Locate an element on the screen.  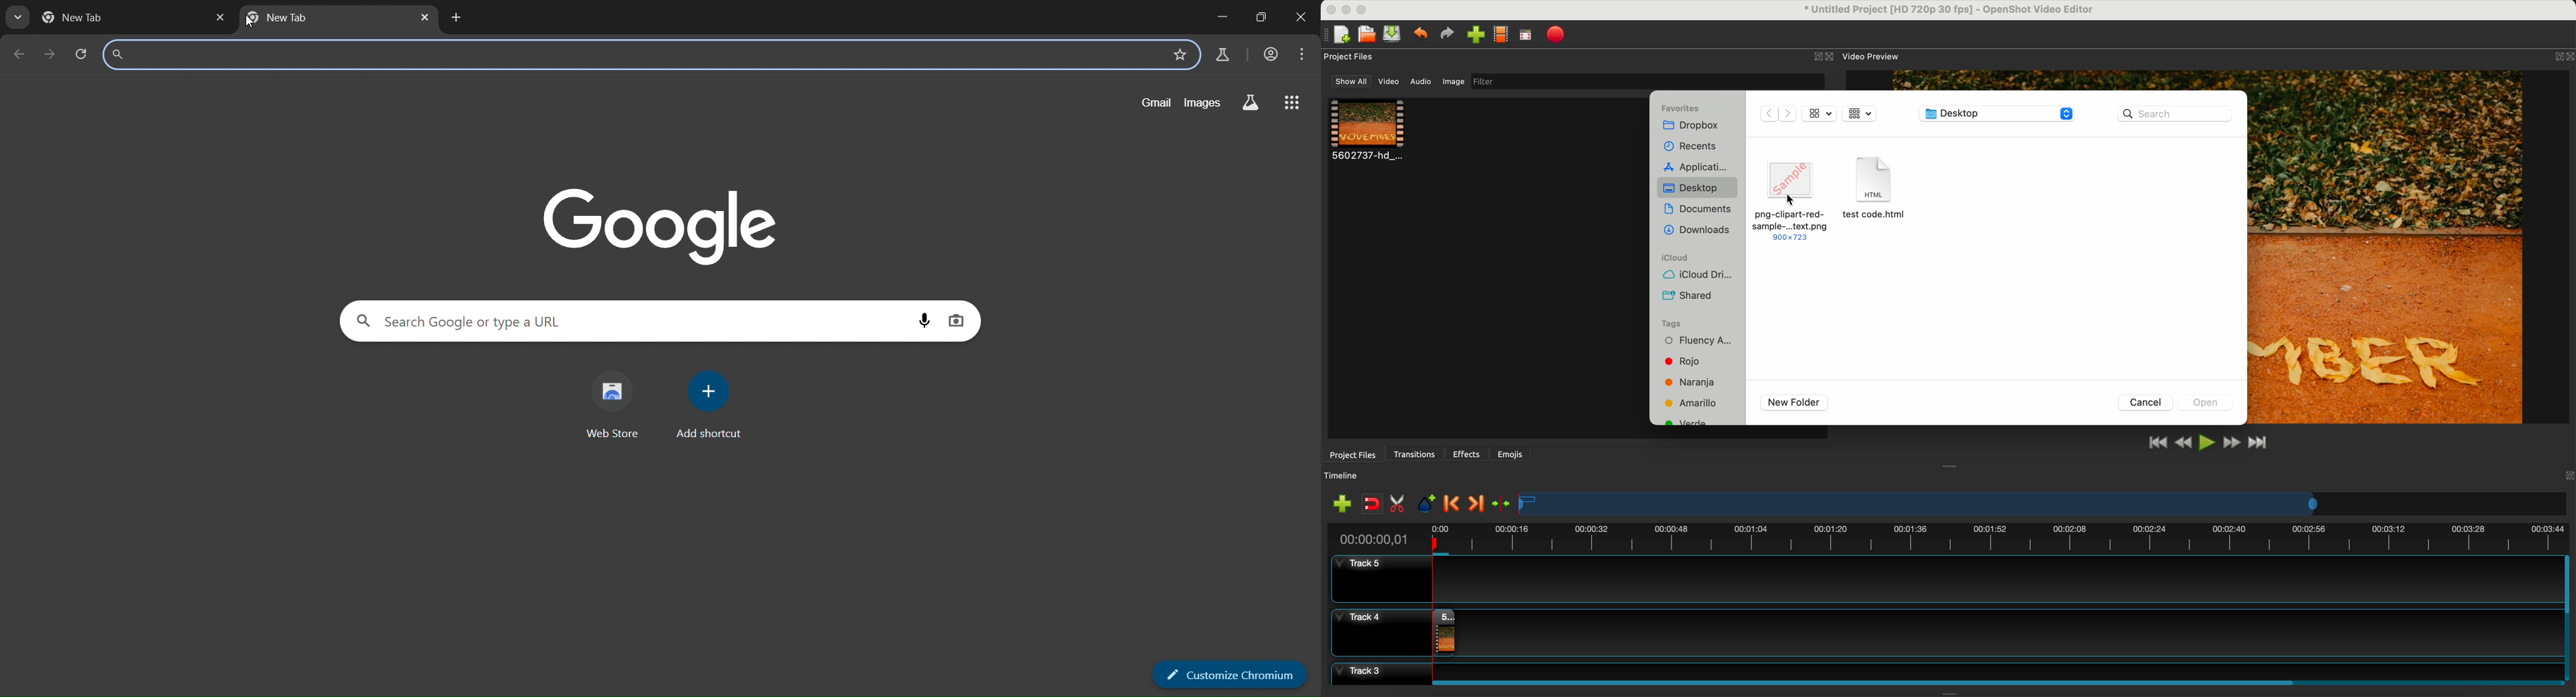
search tabs is located at coordinates (17, 18).